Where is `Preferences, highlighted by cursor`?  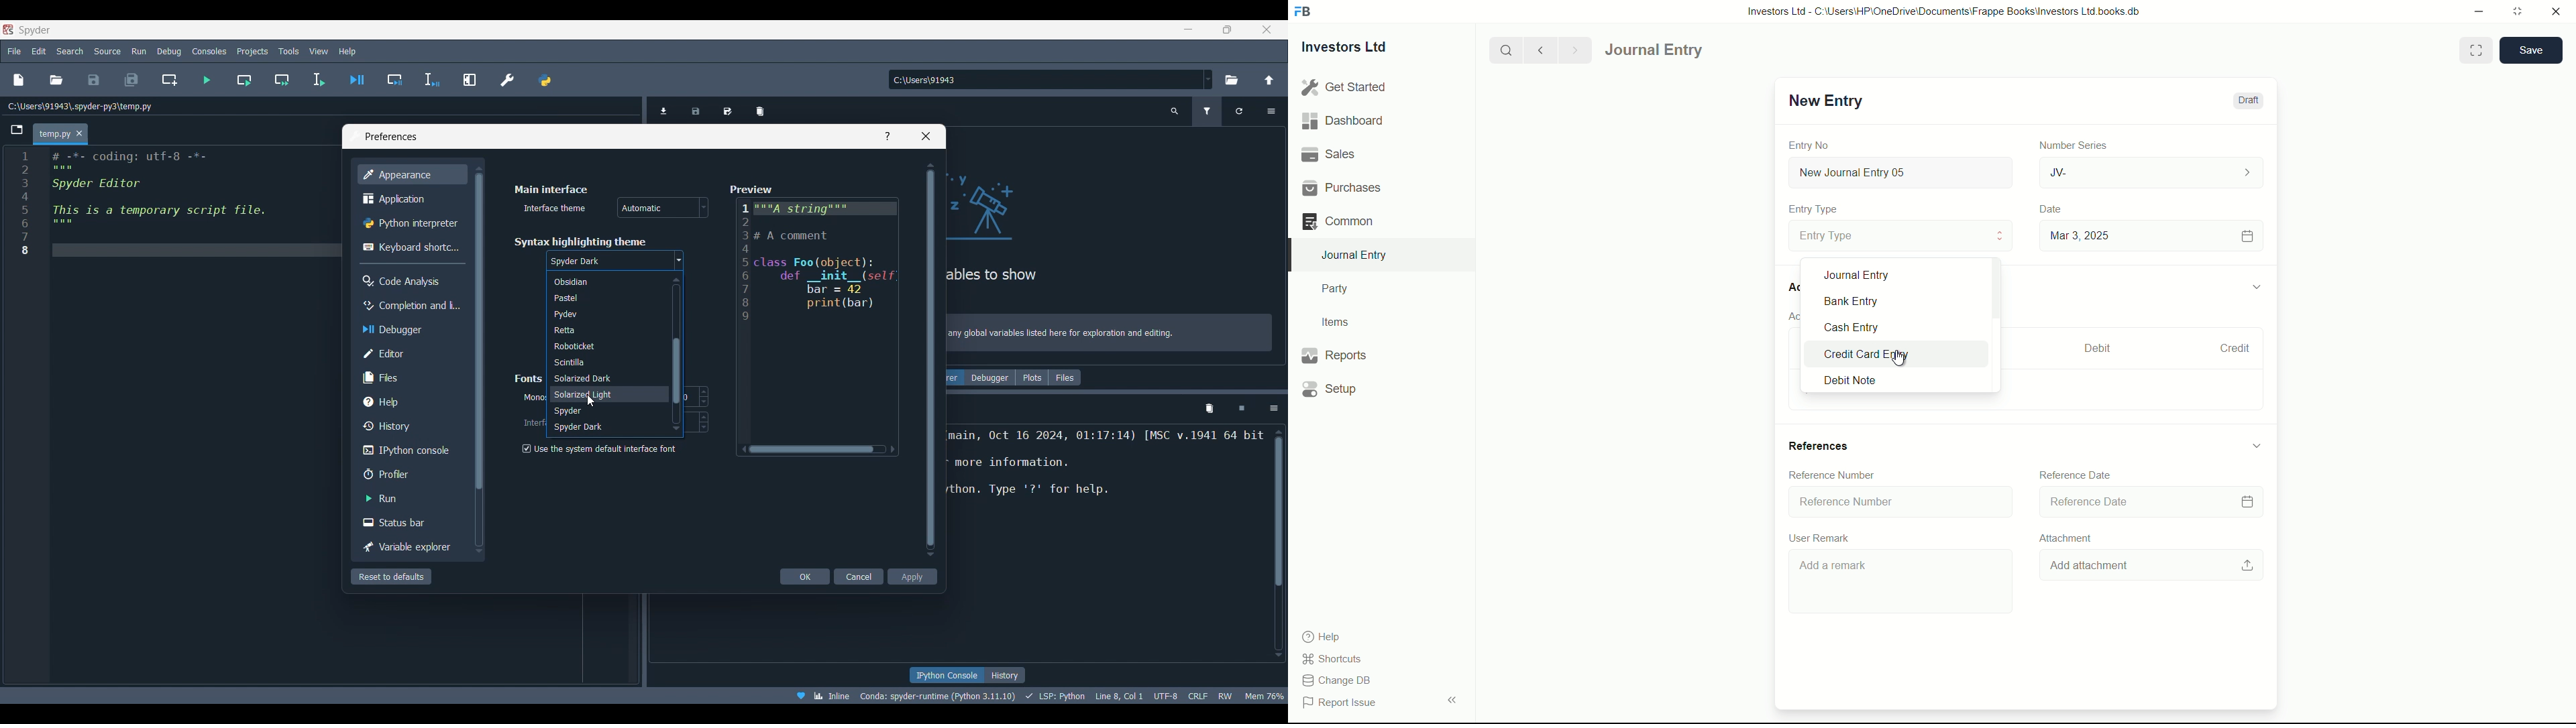 Preferences, highlighted by cursor is located at coordinates (503, 78).